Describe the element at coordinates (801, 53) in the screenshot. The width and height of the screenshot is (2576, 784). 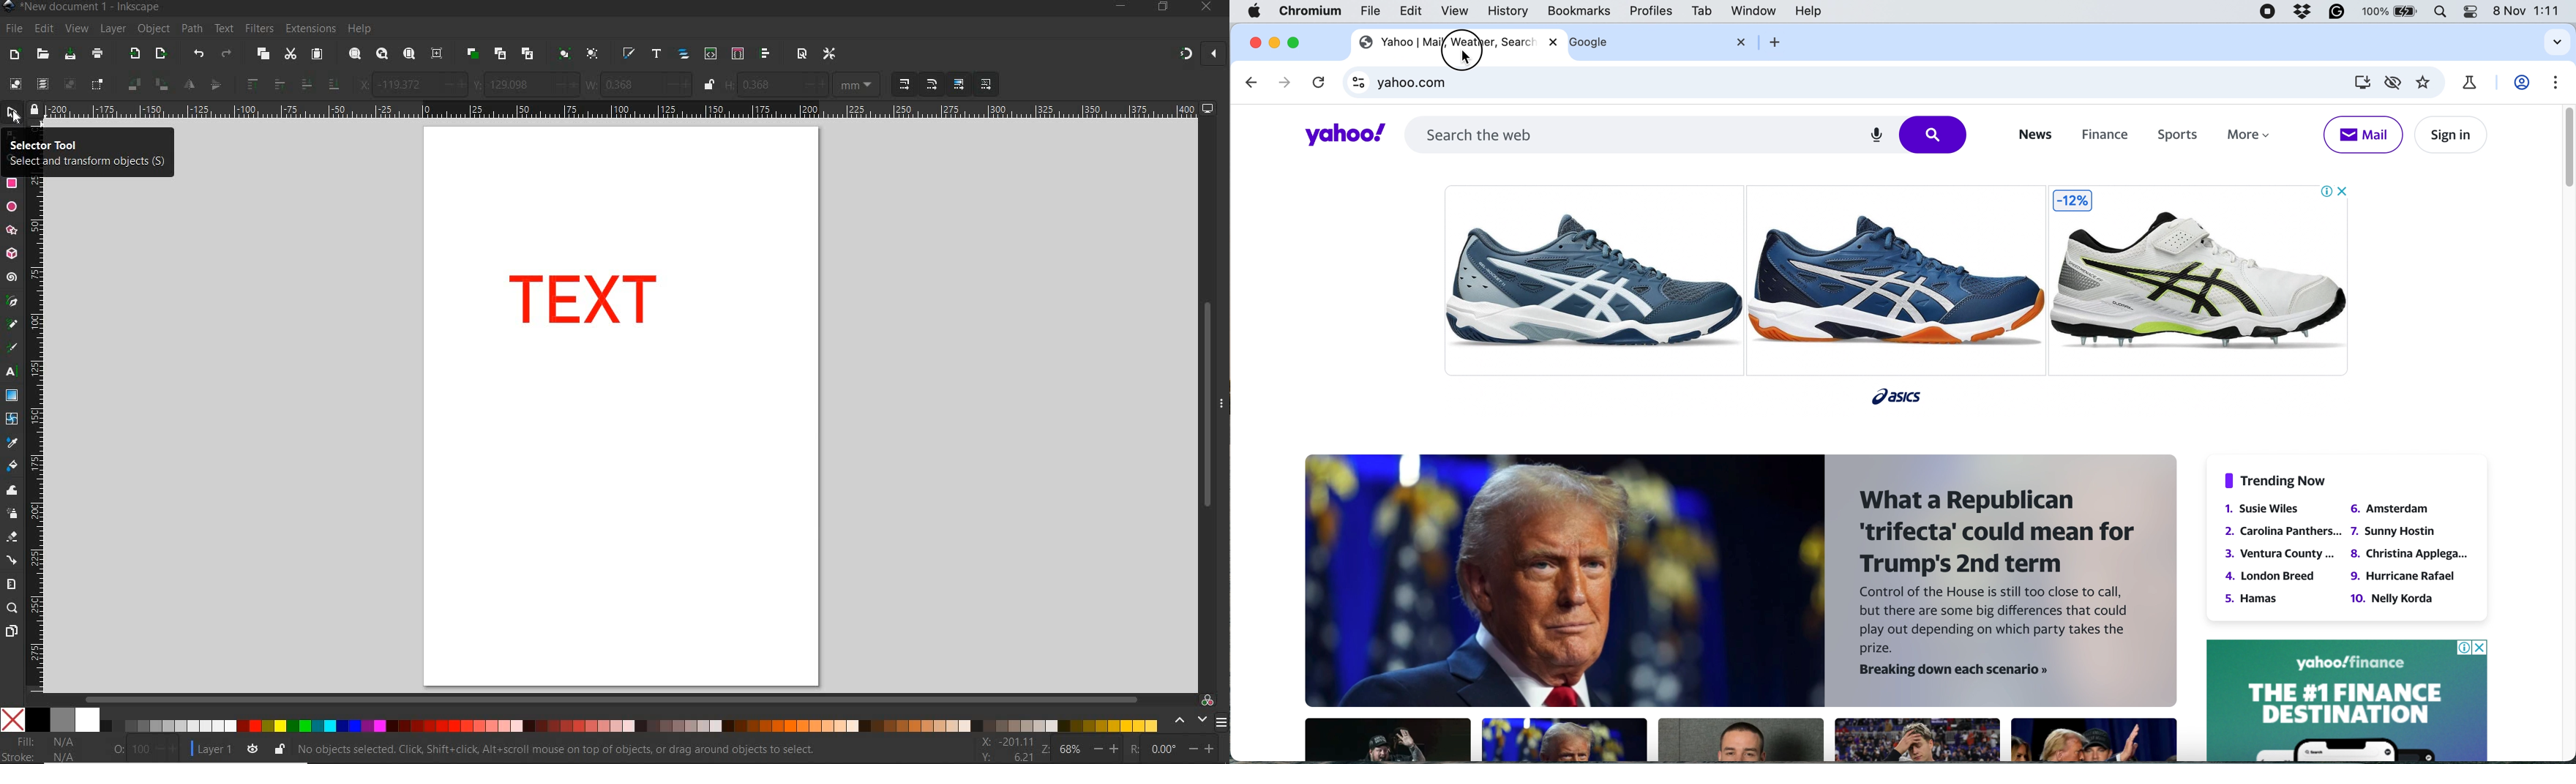
I see `OPEN DOCUMENT PROPERTIES` at that location.